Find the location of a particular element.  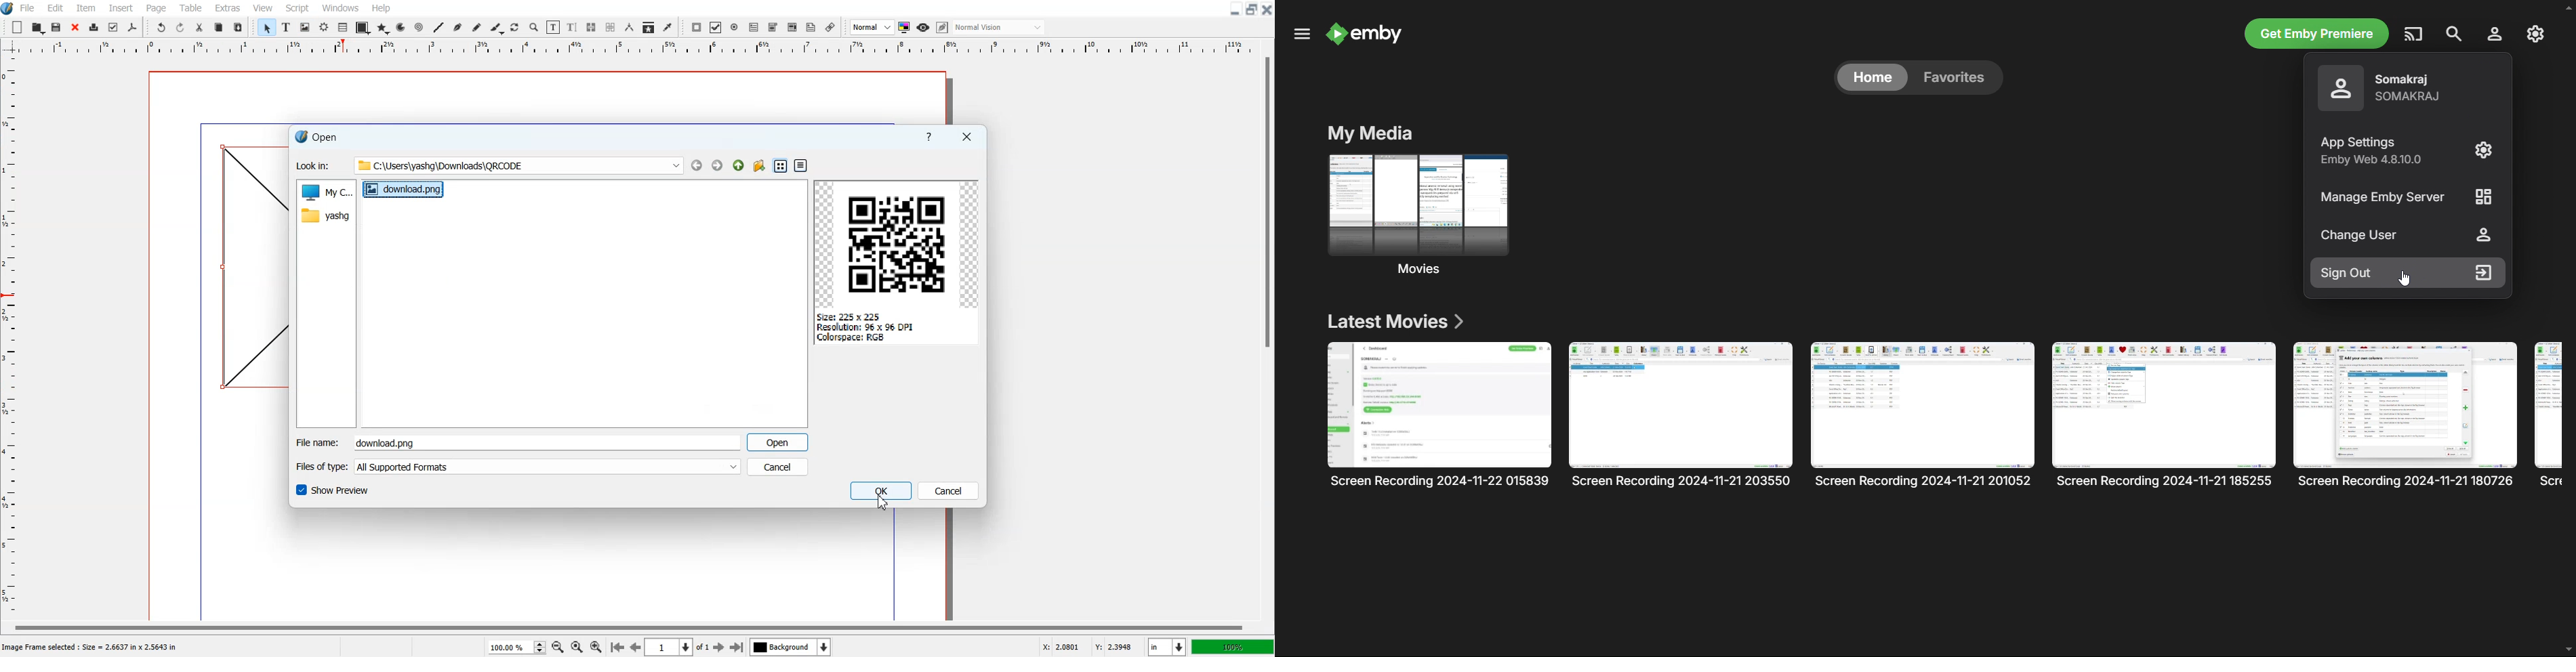

Go to Back is located at coordinates (697, 165).